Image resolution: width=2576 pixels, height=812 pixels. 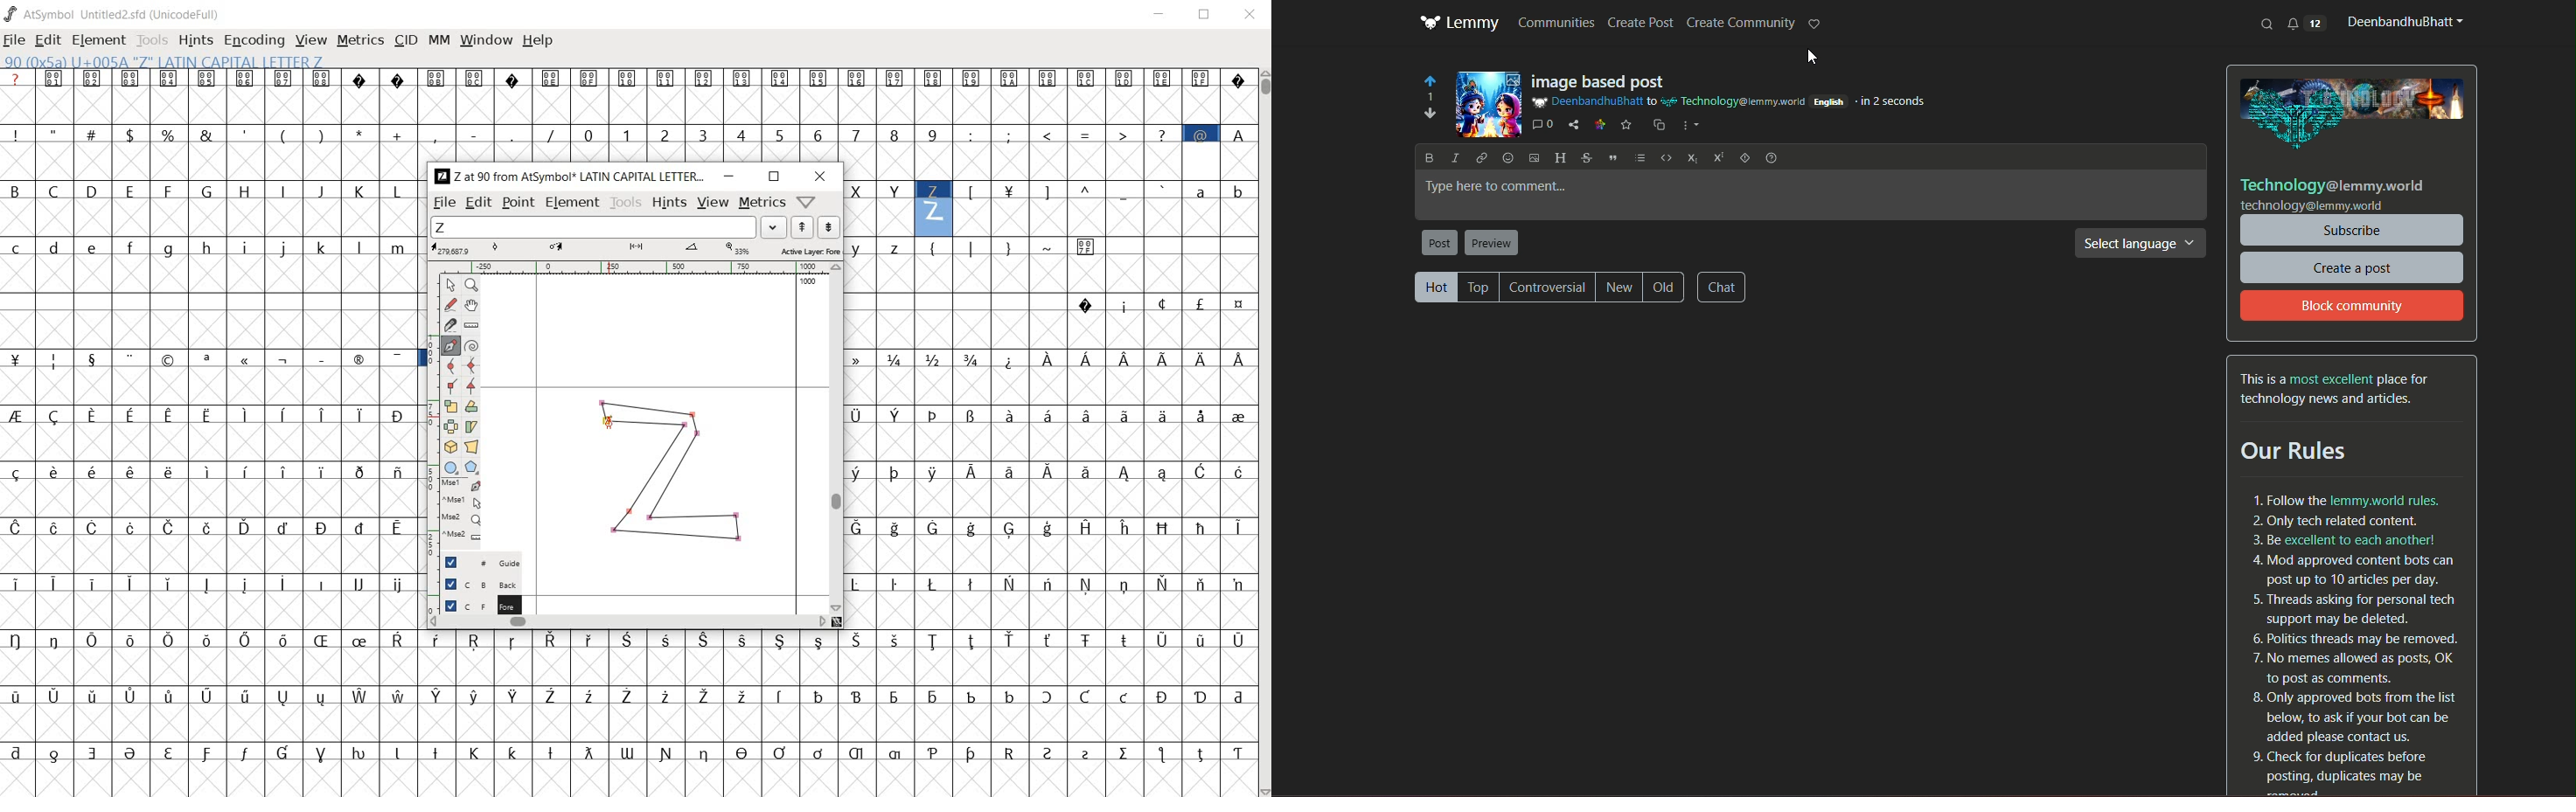 I want to click on comment, so click(x=1543, y=123).